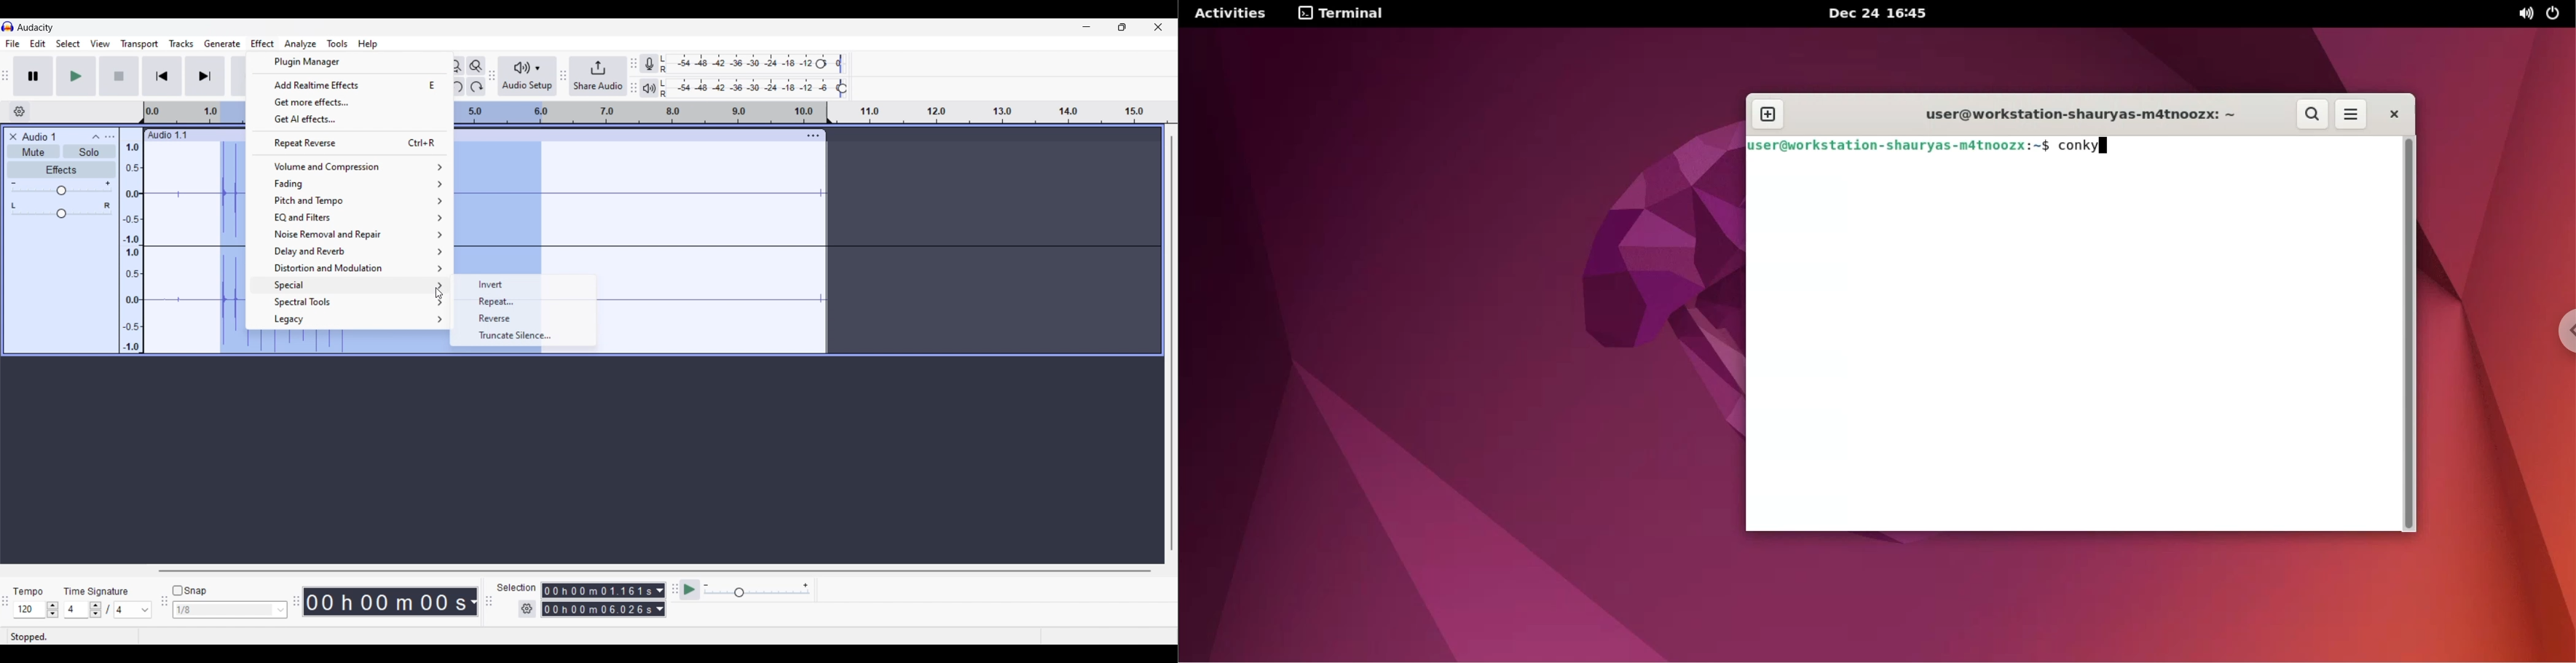 The height and width of the screenshot is (672, 2576). What do you see at coordinates (598, 76) in the screenshot?
I see `Share audio` at bounding box center [598, 76].